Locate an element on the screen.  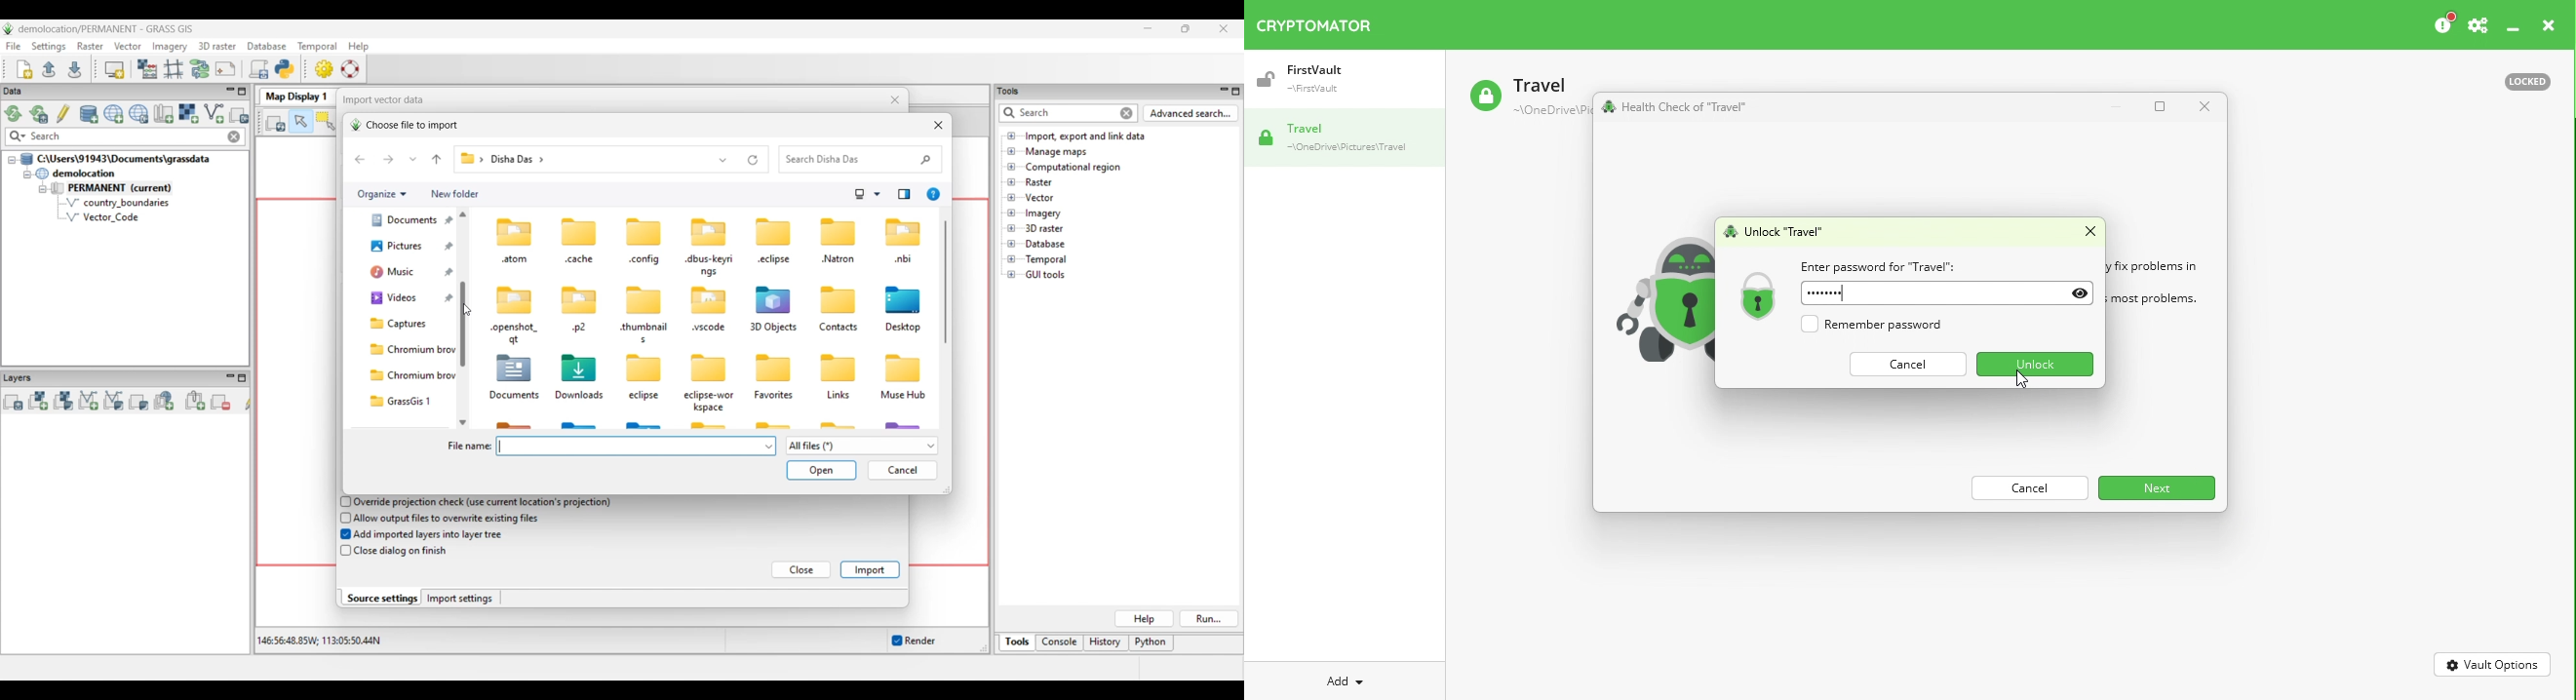
Health check for vault is located at coordinates (1680, 107).